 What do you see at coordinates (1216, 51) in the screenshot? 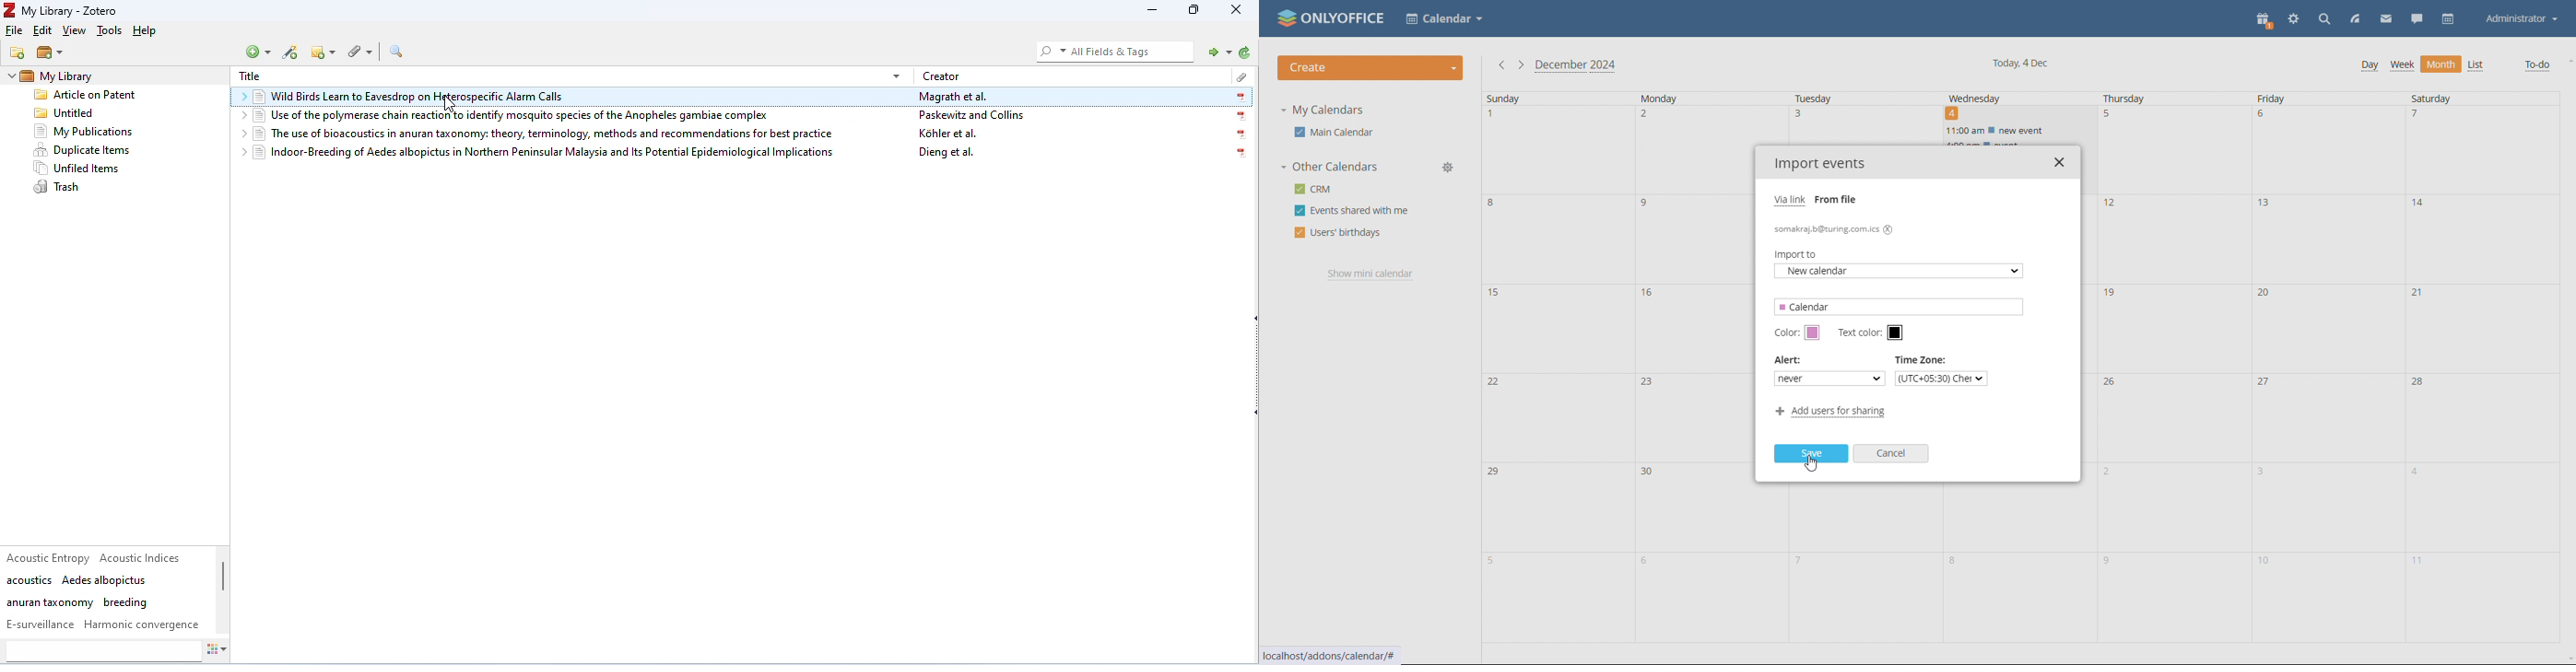
I see `locate` at bounding box center [1216, 51].